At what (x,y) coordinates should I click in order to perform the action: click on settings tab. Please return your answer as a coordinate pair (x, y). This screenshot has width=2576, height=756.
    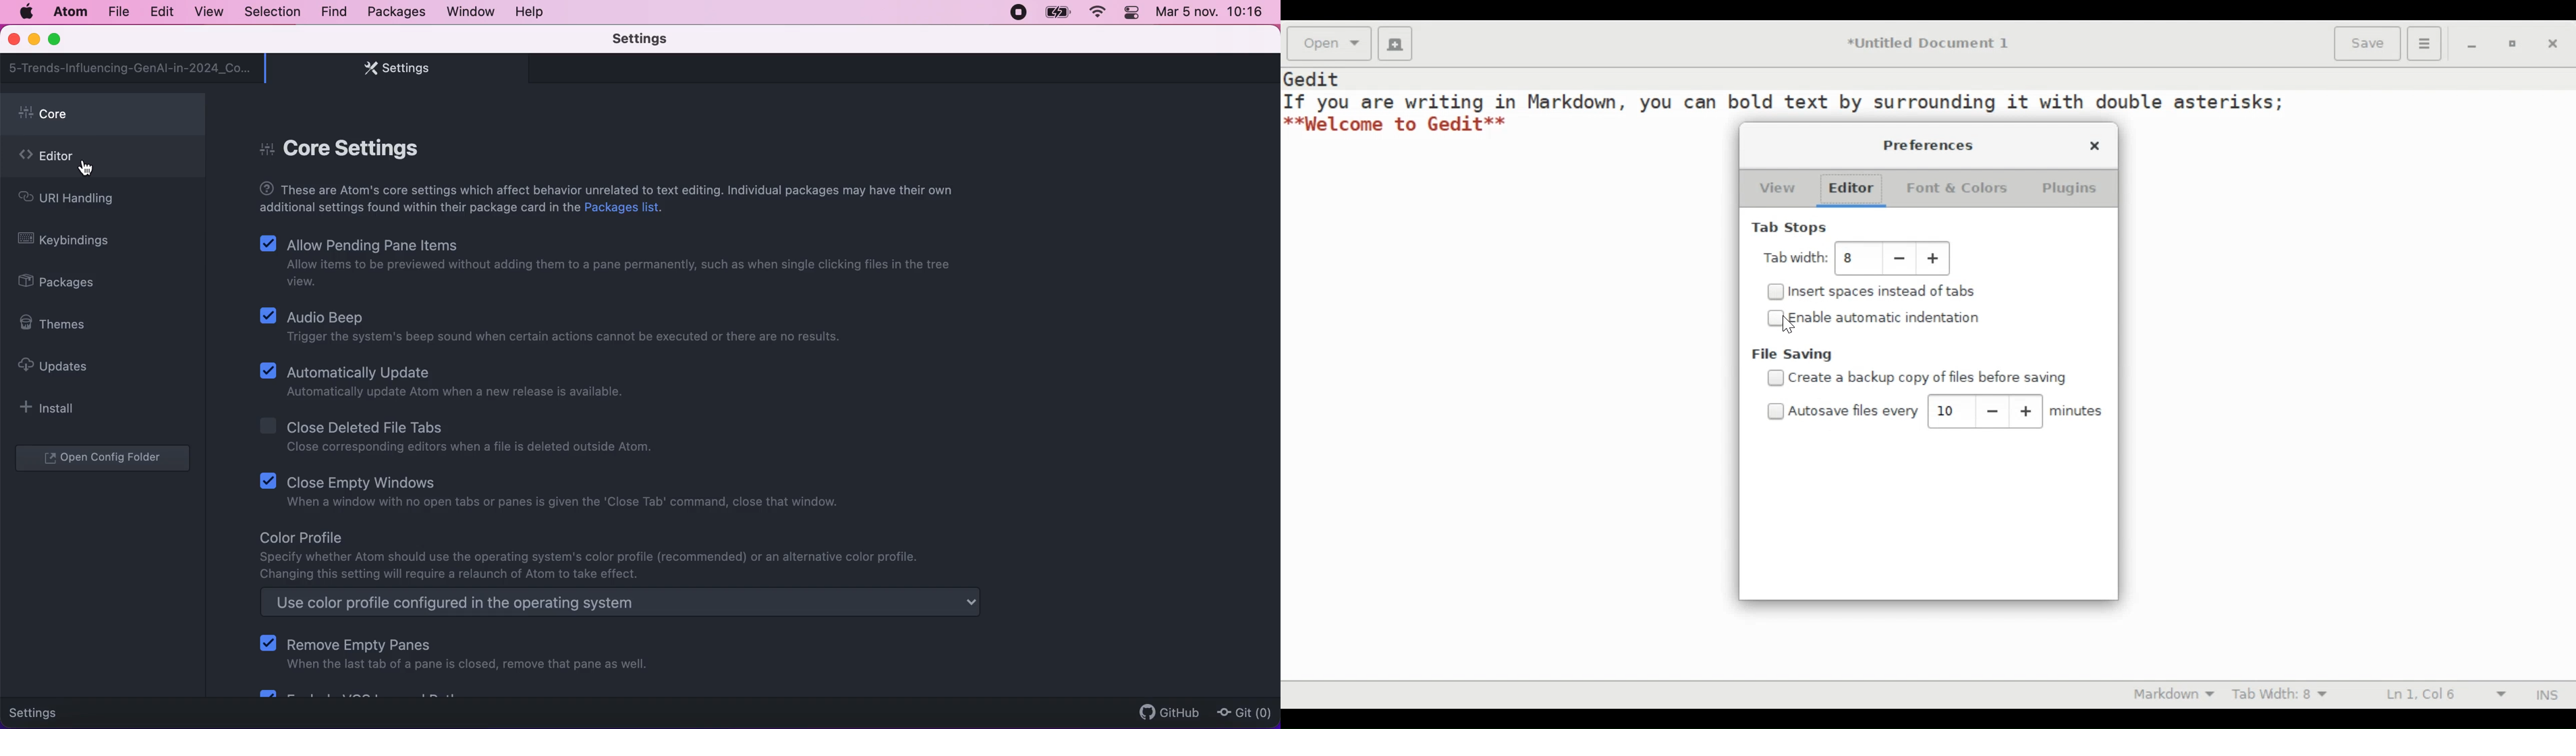
    Looking at the image, I should click on (392, 68).